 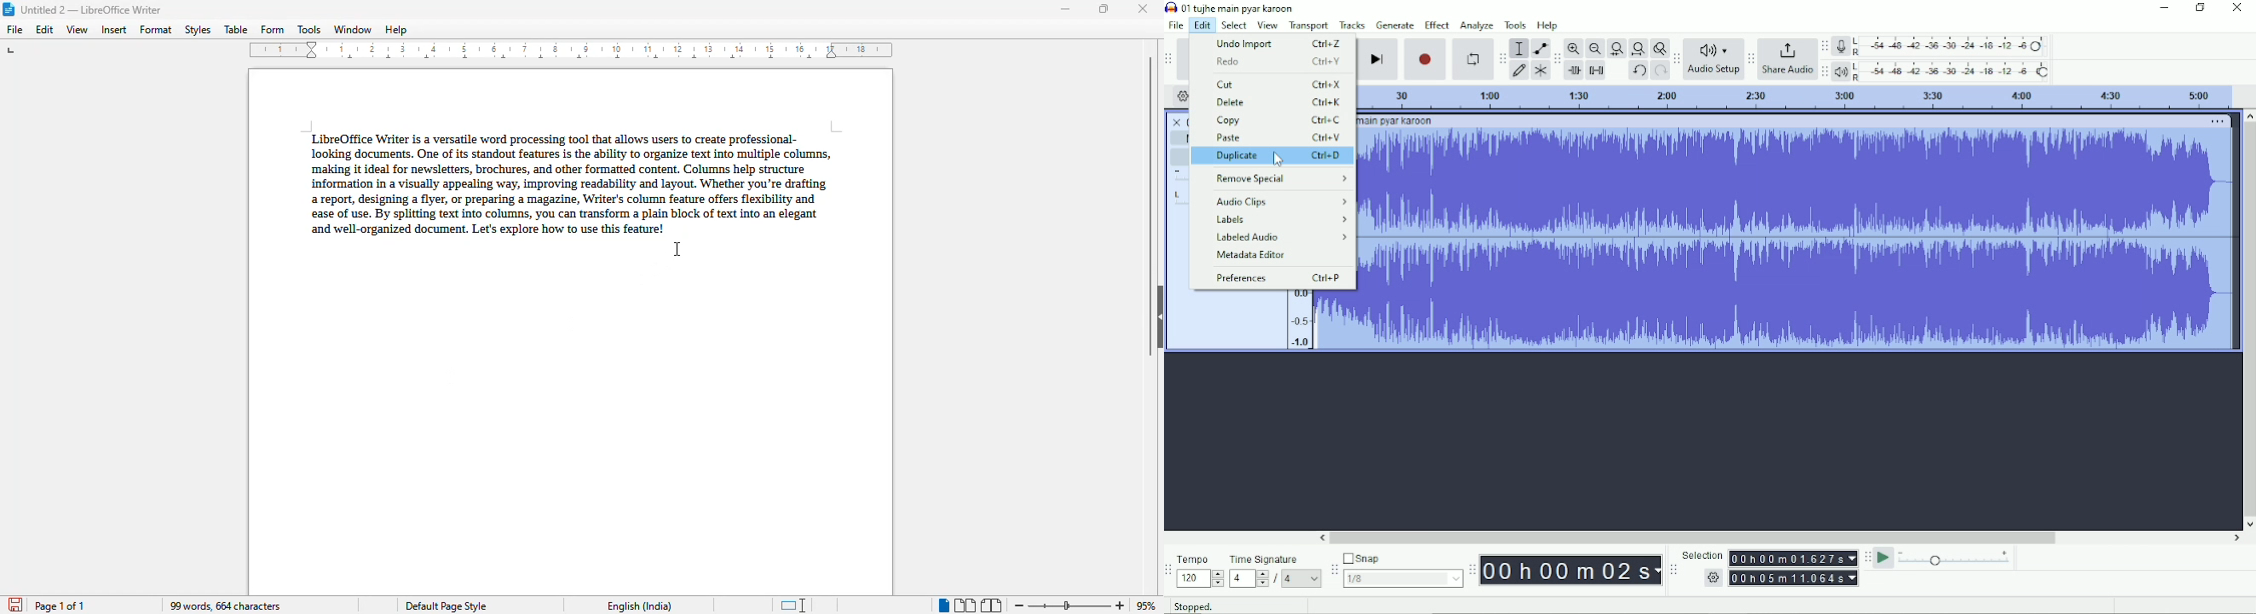 I want to click on LibreOffice logo, so click(x=9, y=9).